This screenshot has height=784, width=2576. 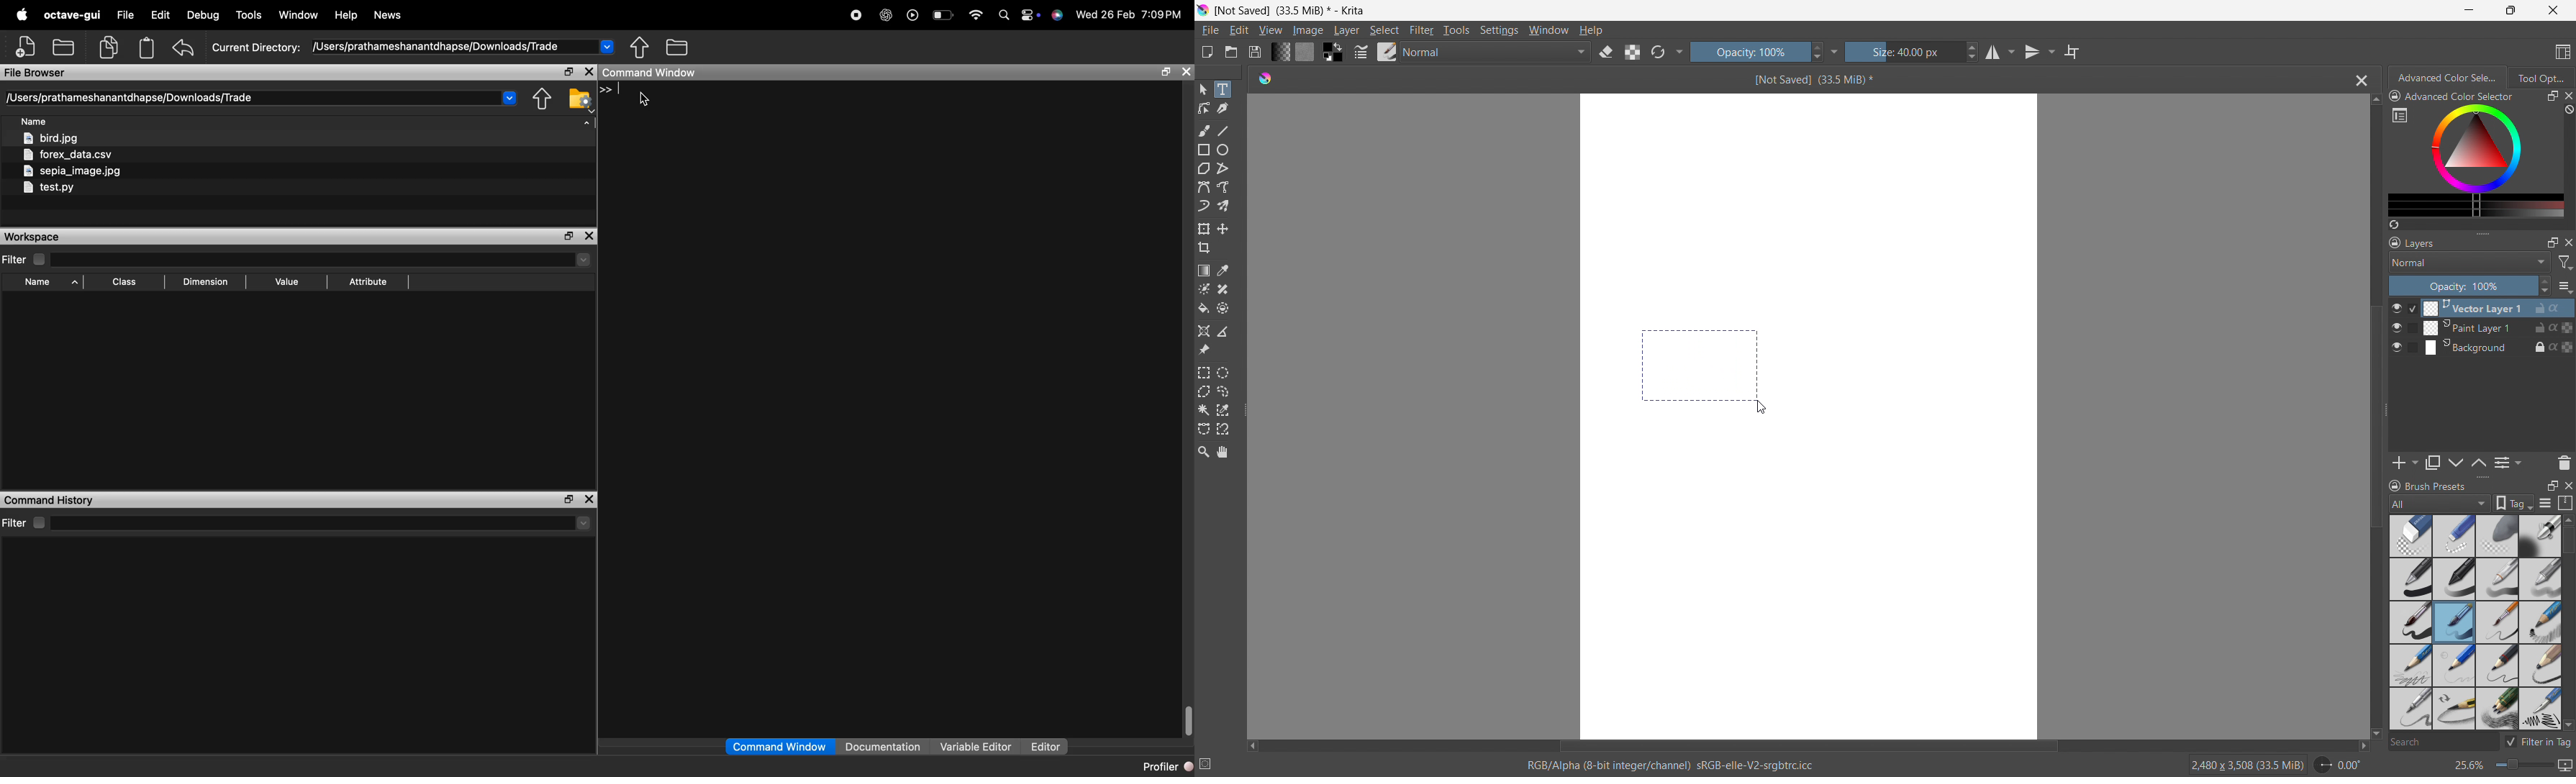 I want to click on maximize, so click(x=1168, y=72).